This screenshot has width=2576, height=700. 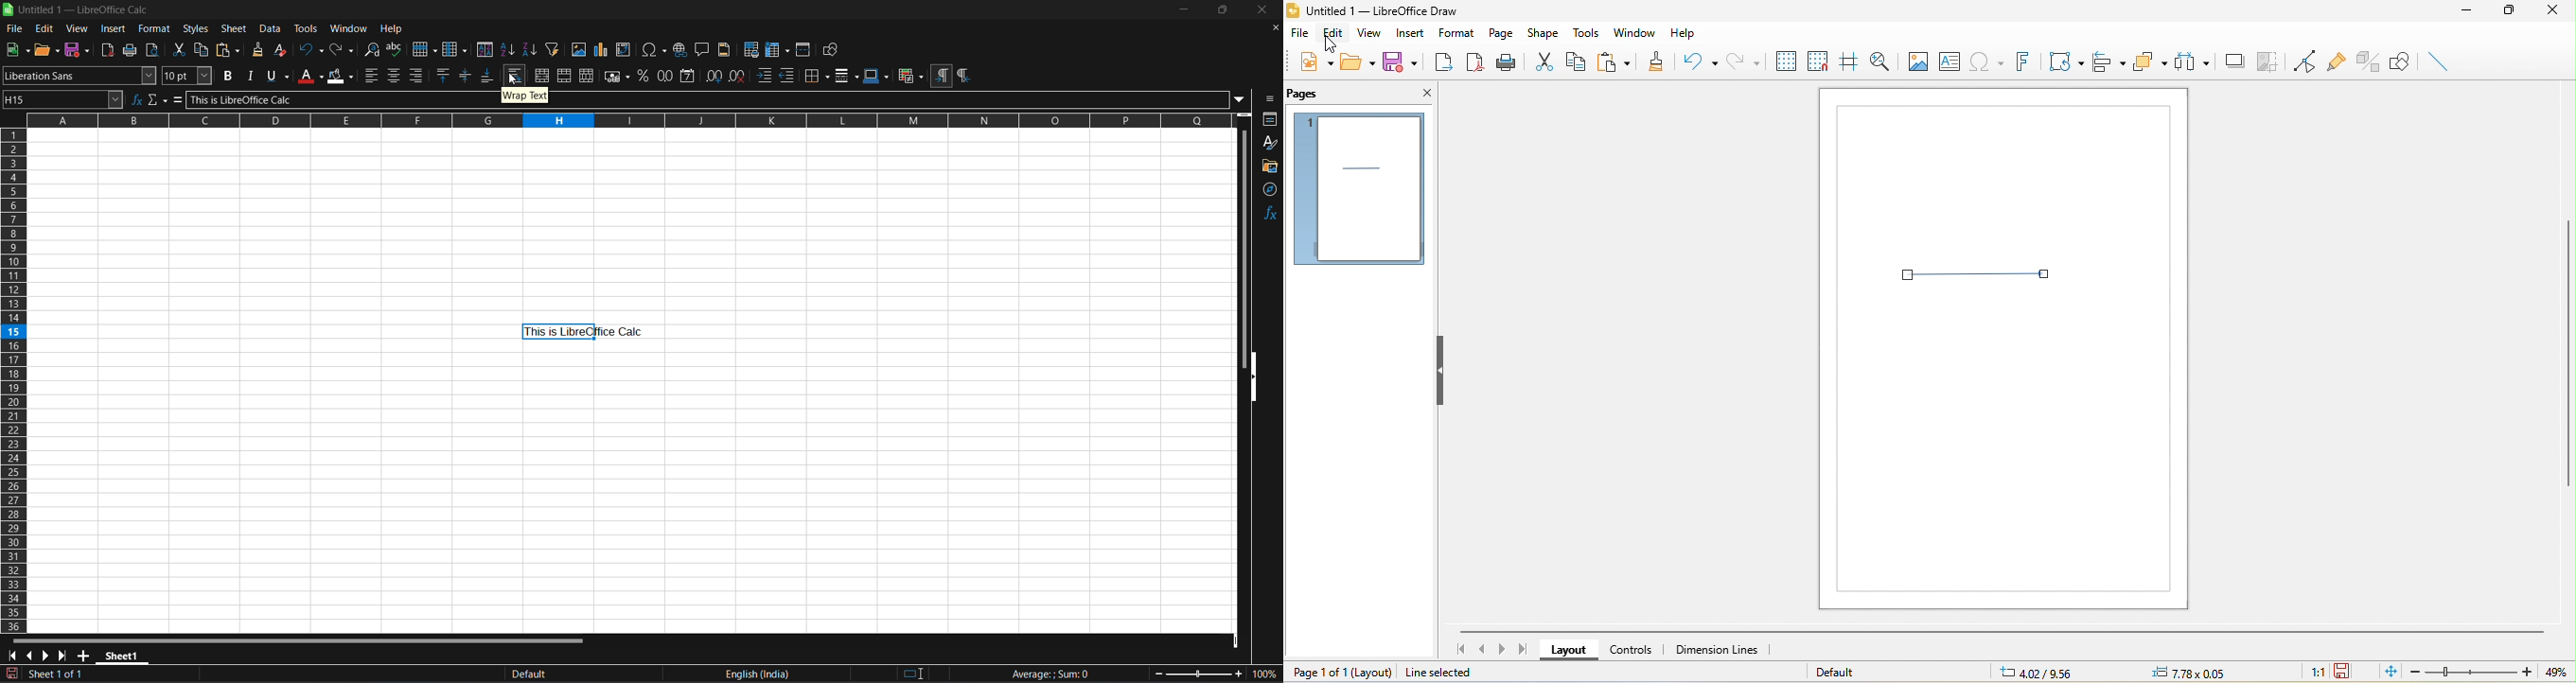 I want to click on format, so click(x=155, y=28).